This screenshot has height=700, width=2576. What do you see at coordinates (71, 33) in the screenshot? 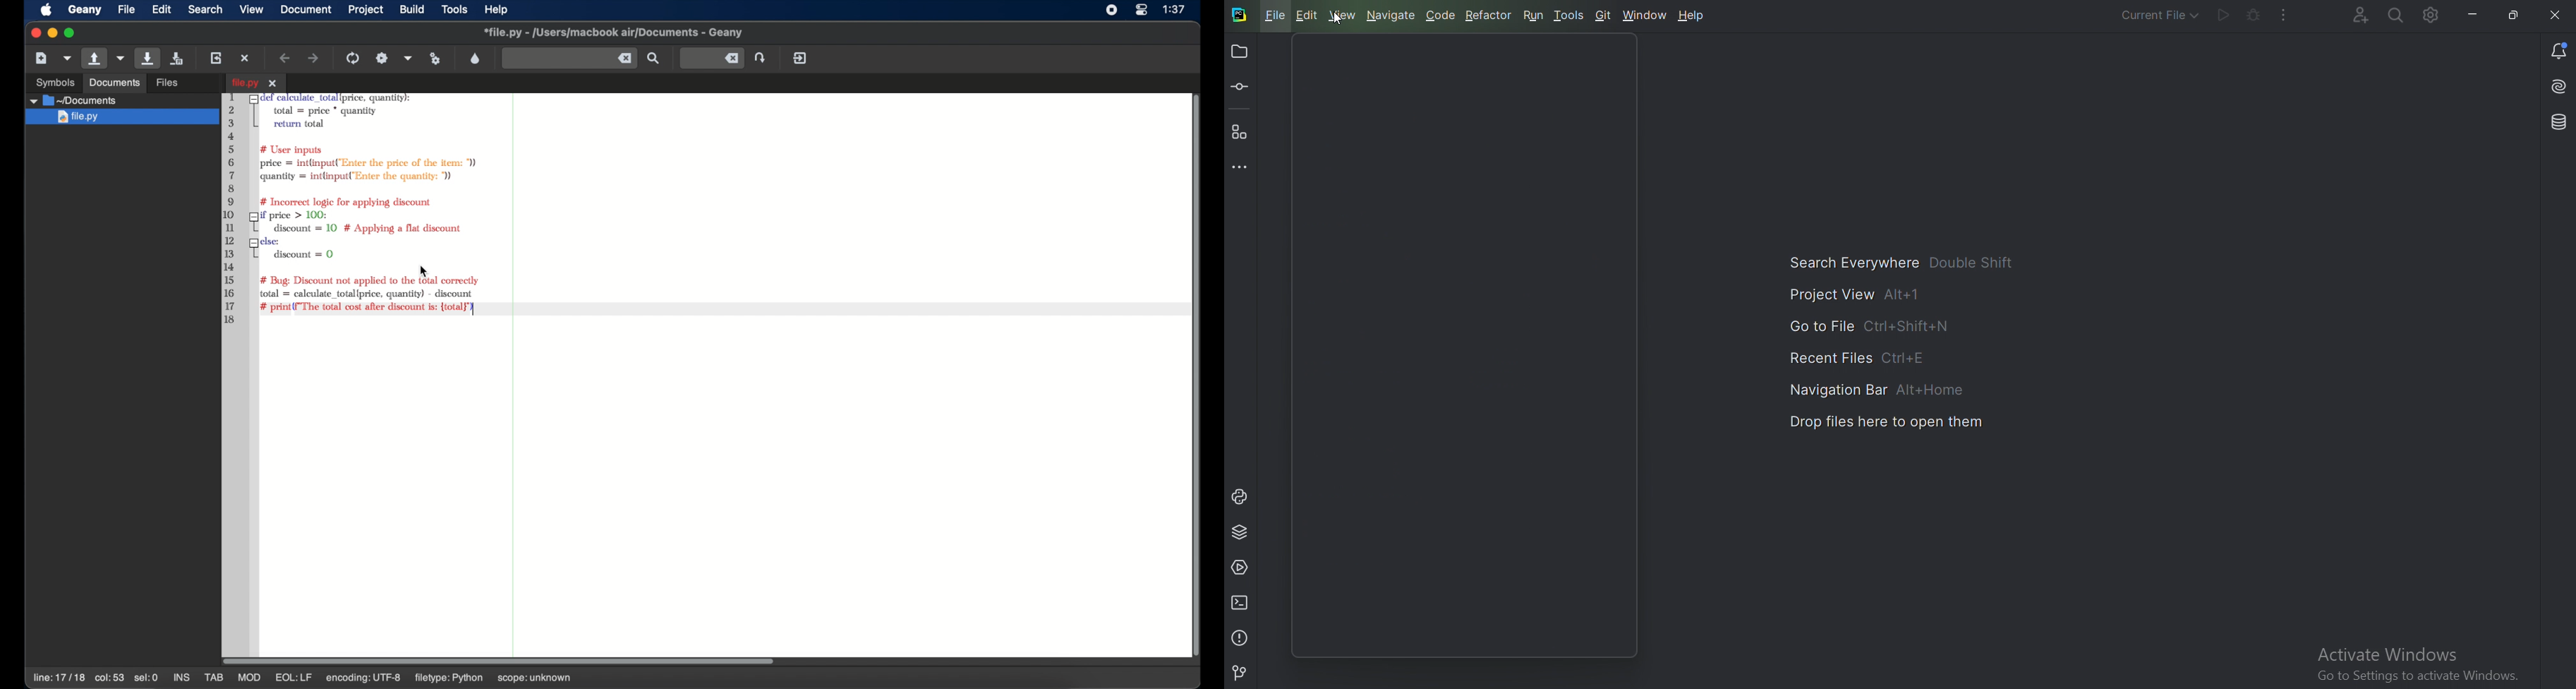
I see `maximize` at bounding box center [71, 33].